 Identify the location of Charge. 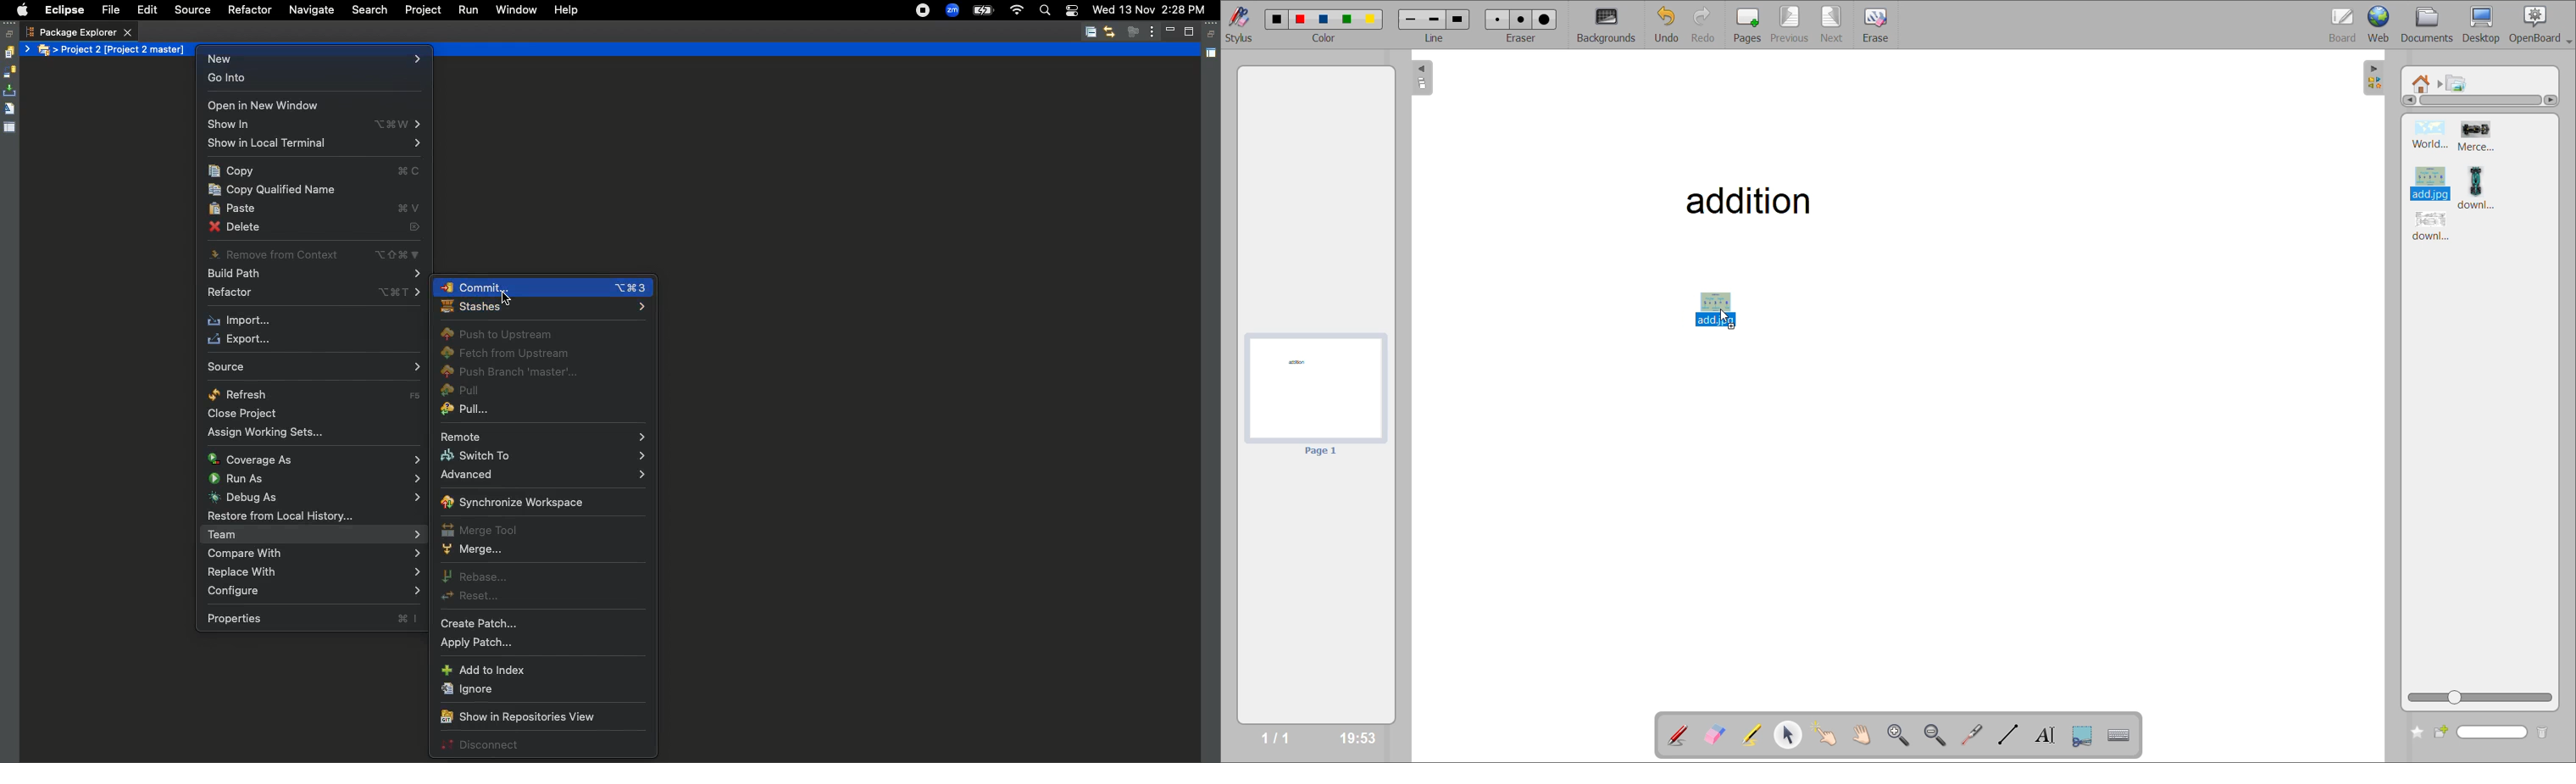
(982, 12).